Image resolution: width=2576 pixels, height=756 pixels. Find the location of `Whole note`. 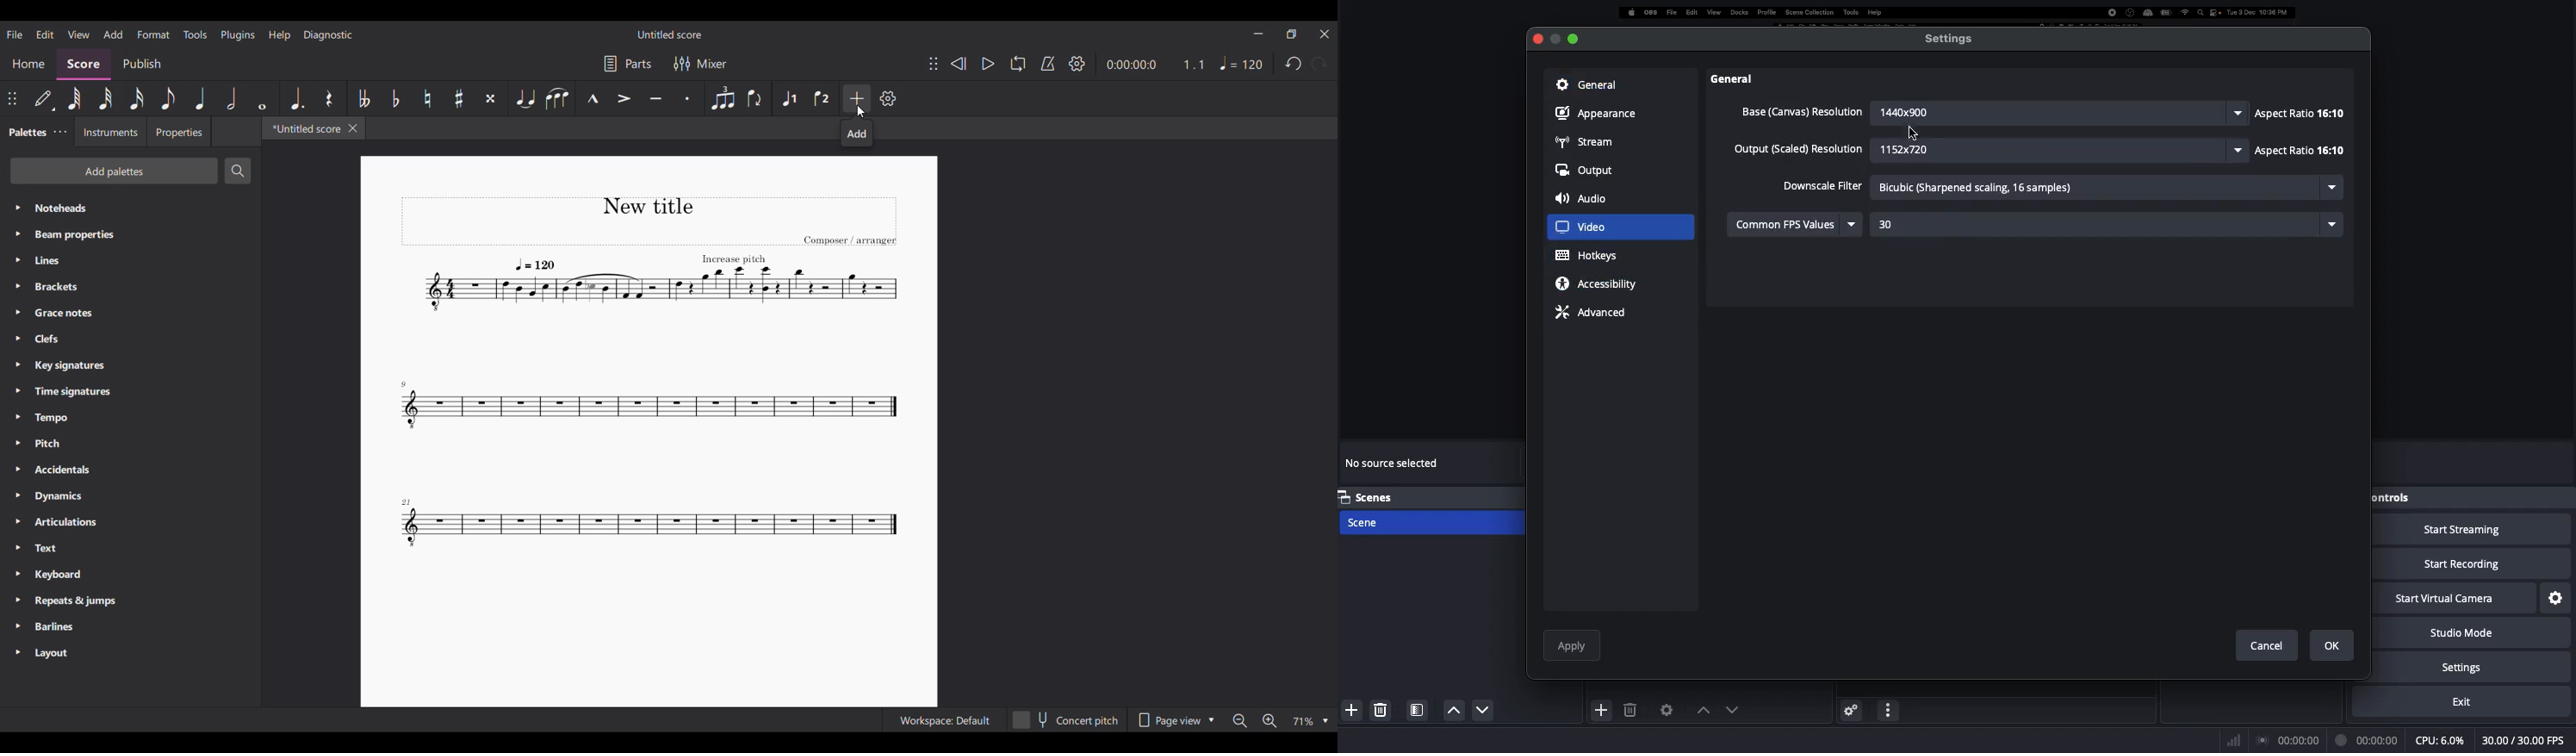

Whole note is located at coordinates (262, 98).